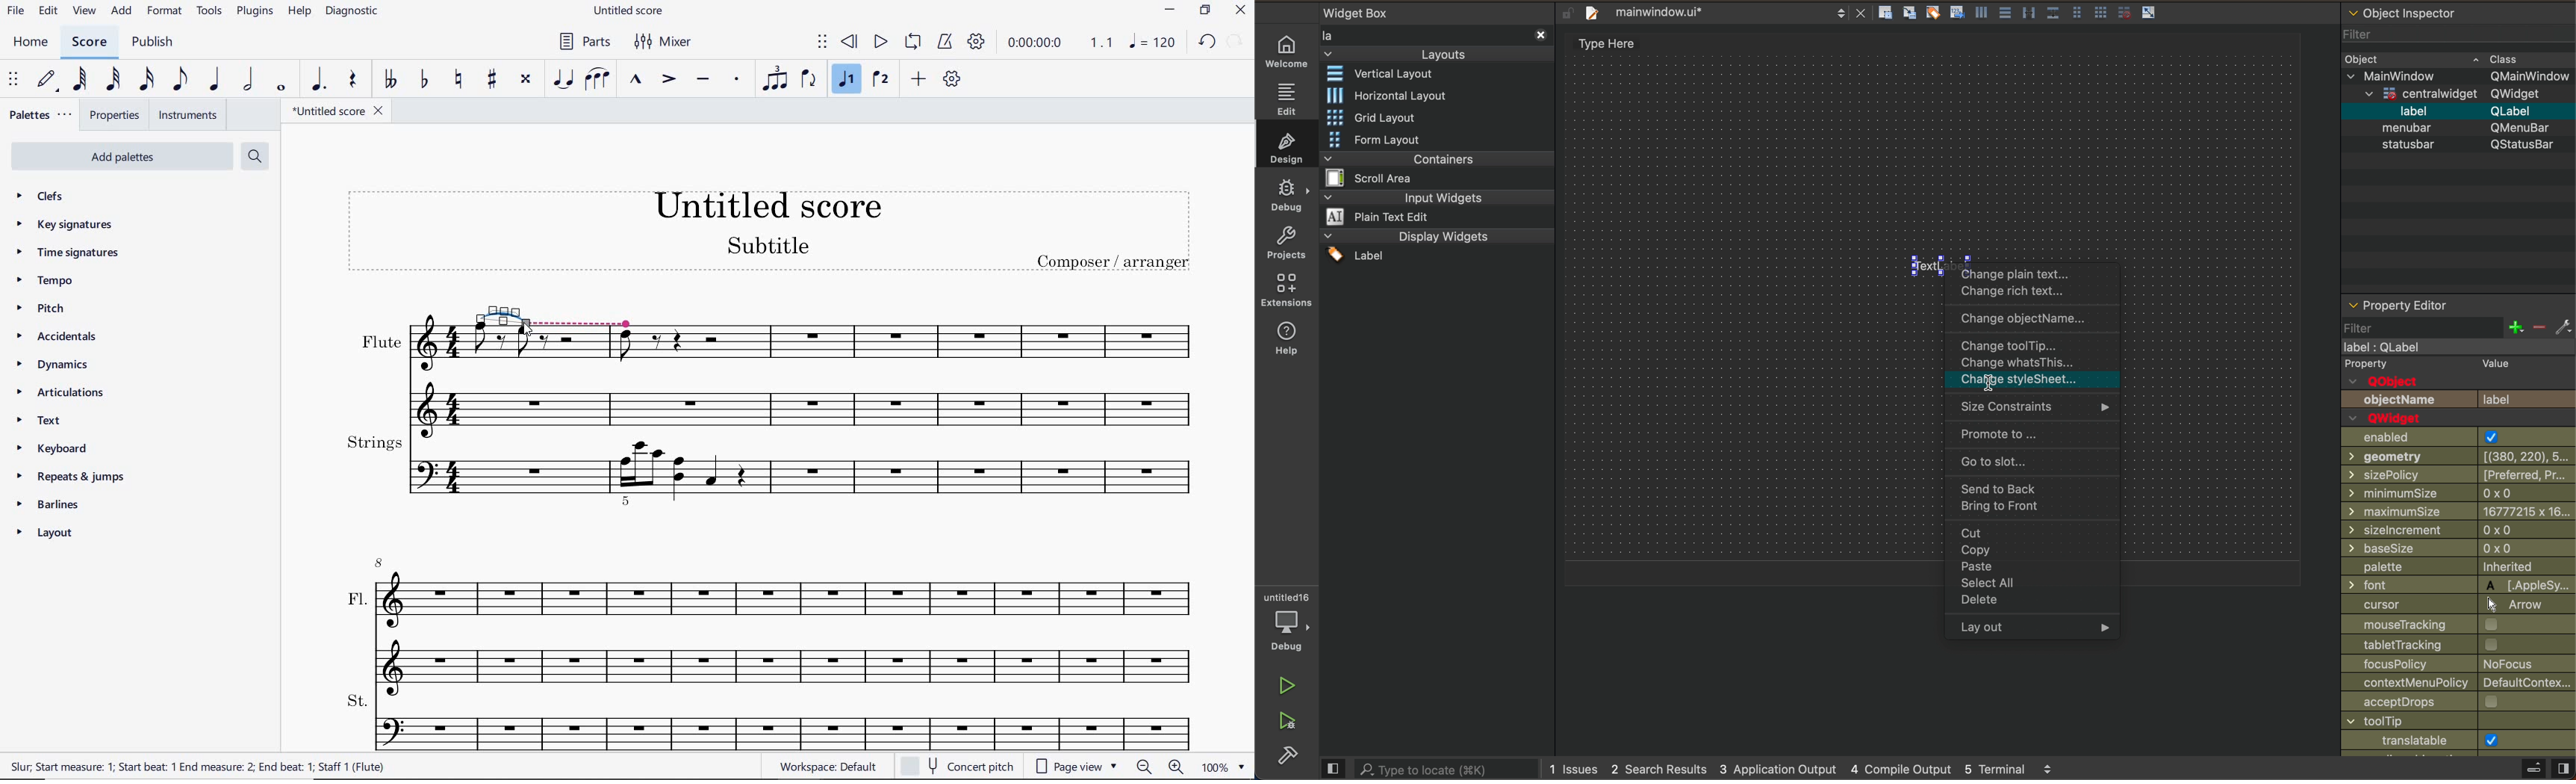 This screenshot has height=784, width=2576. Describe the element at coordinates (299, 12) in the screenshot. I see `help` at that location.